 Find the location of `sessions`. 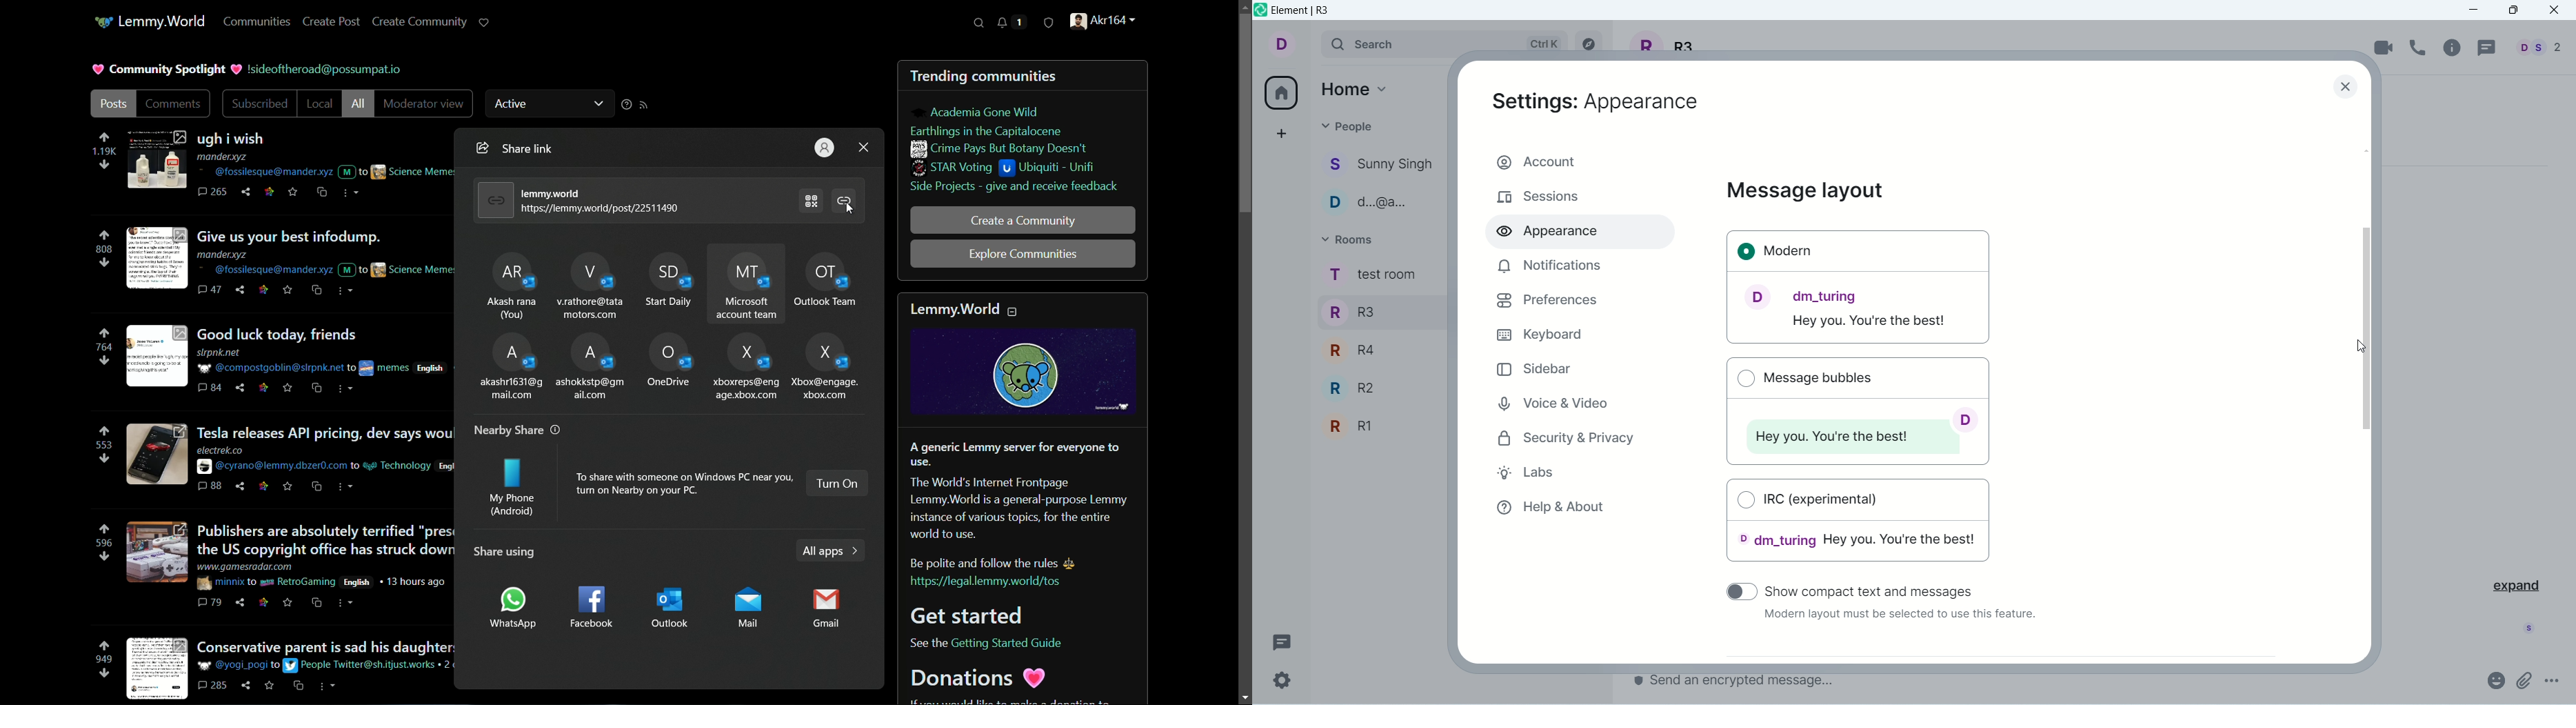

sessions is located at coordinates (1538, 198).